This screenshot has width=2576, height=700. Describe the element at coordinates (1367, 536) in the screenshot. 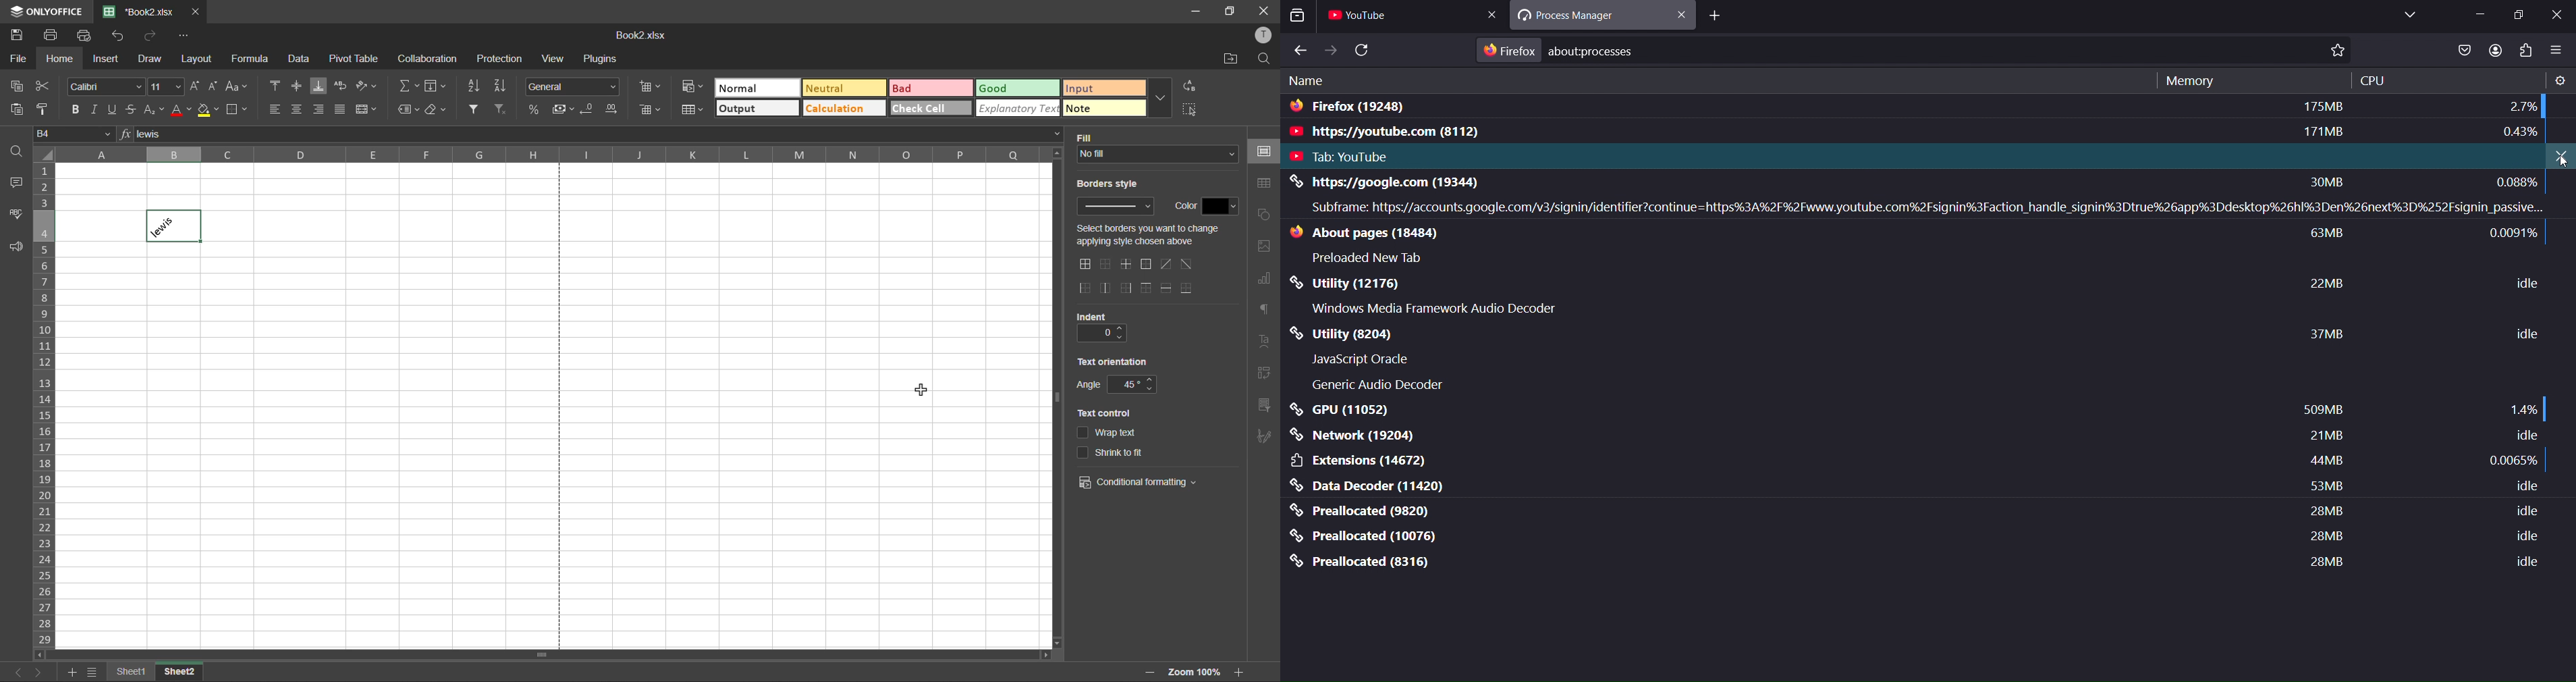

I see `preallocated` at that location.